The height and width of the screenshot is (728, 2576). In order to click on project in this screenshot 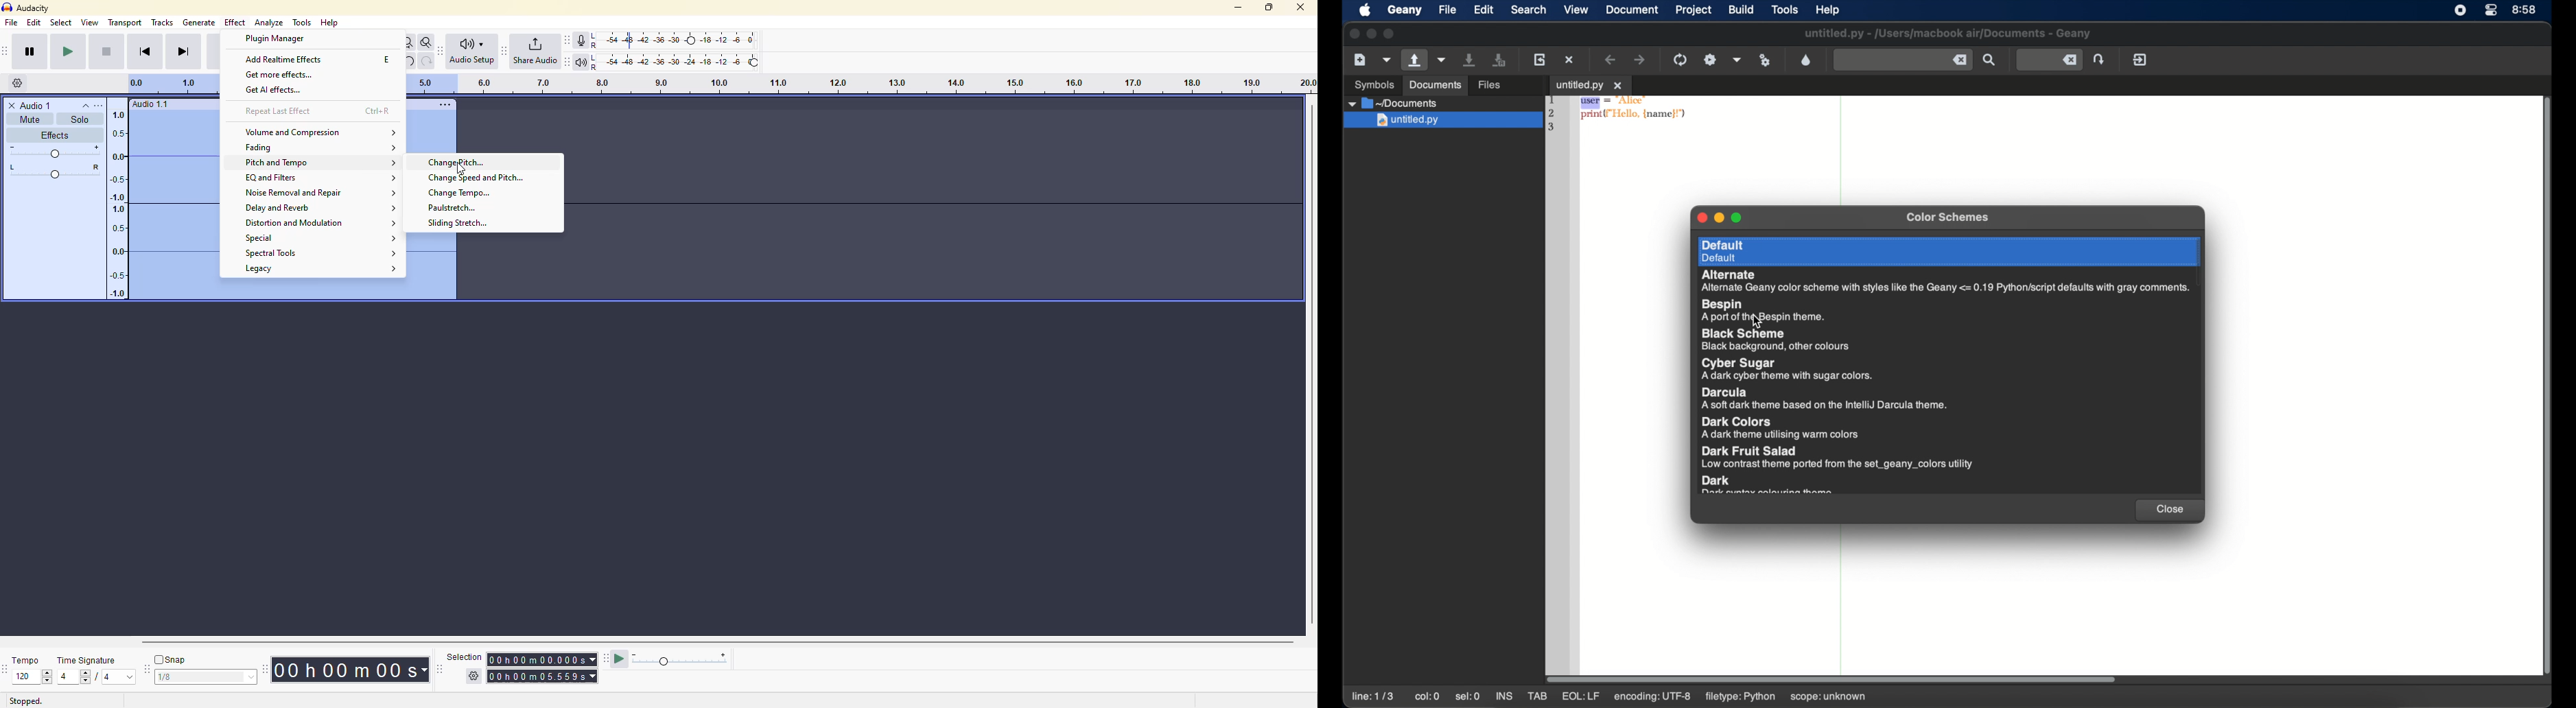, I will do `click(1694, 10)`.